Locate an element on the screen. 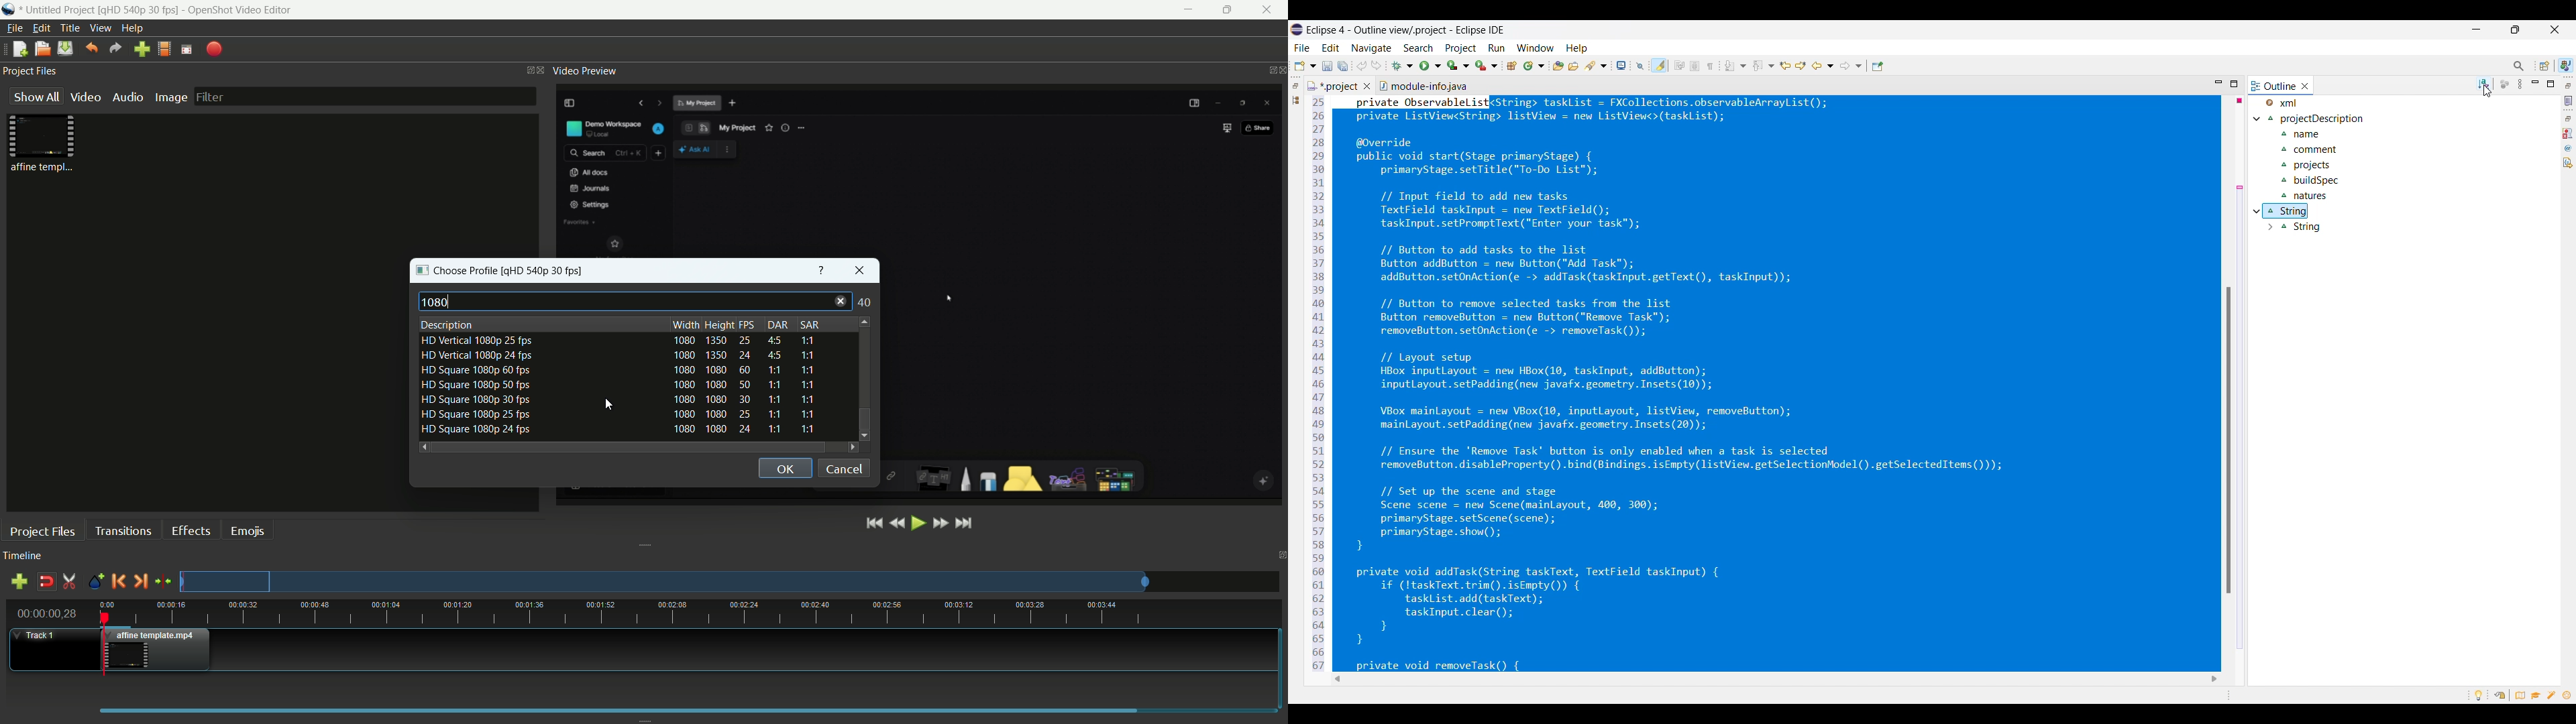 Image resolution: width=2576 pixels, height=728 pixels. Toggle word wrap is located at coordinates (1679, 65).